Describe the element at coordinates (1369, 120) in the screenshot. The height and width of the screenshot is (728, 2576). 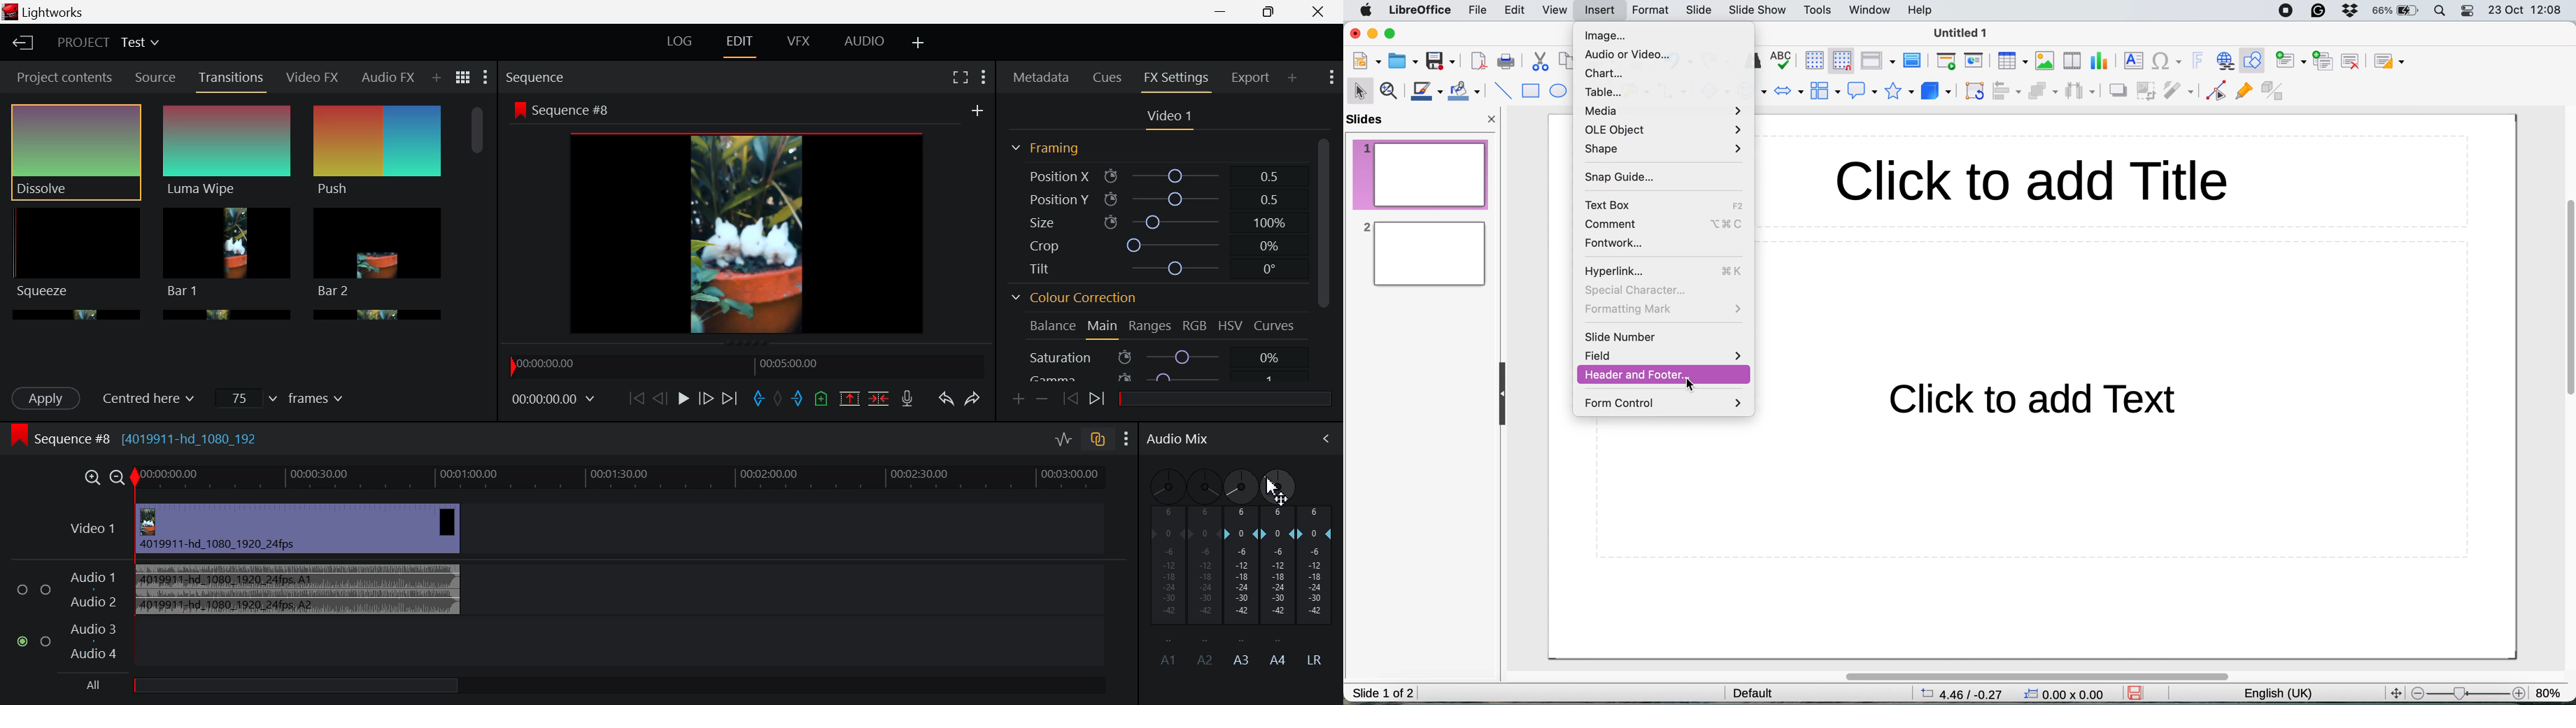
I see `slides` at that location.